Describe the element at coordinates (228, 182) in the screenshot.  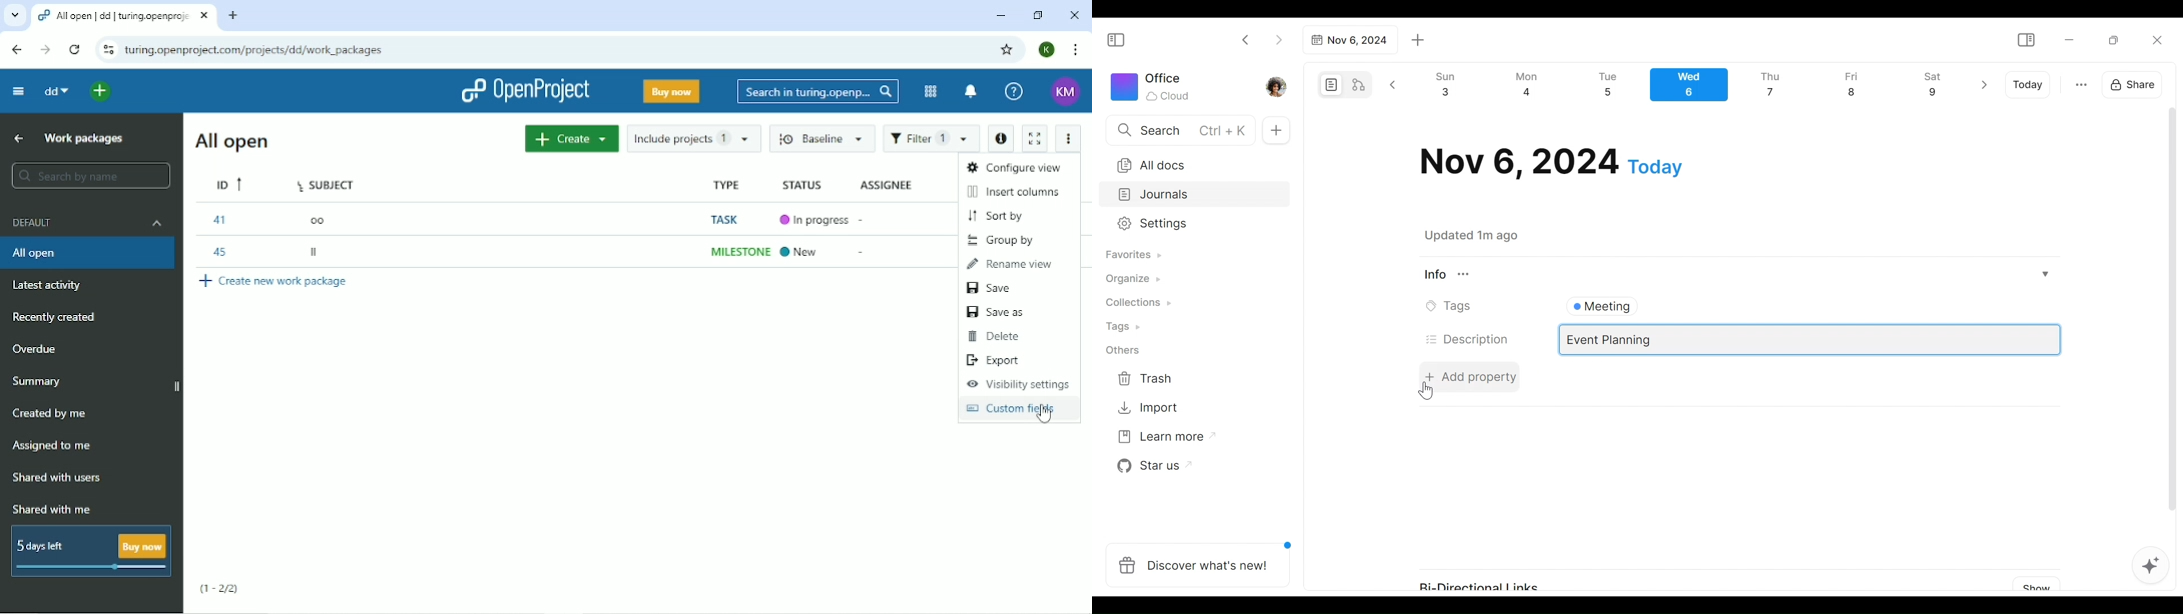
I see `ID 41 45` at that location.